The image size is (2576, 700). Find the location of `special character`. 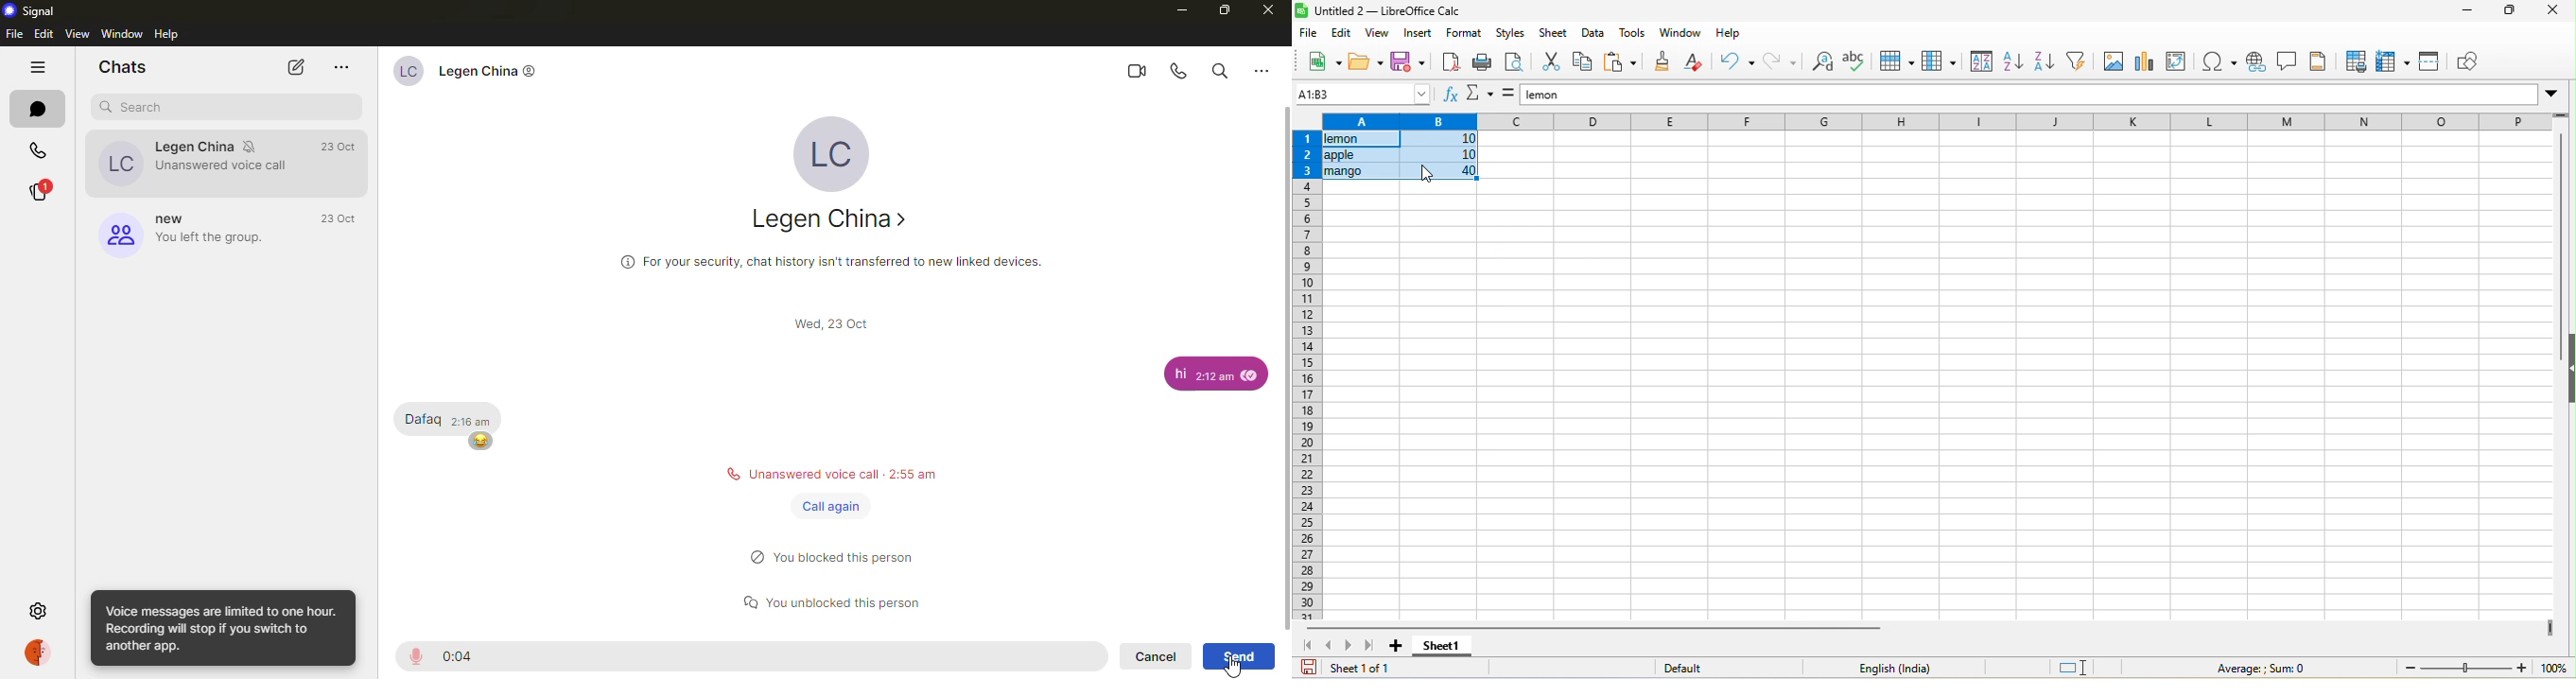

special character is located at coordinates (2217, 63).